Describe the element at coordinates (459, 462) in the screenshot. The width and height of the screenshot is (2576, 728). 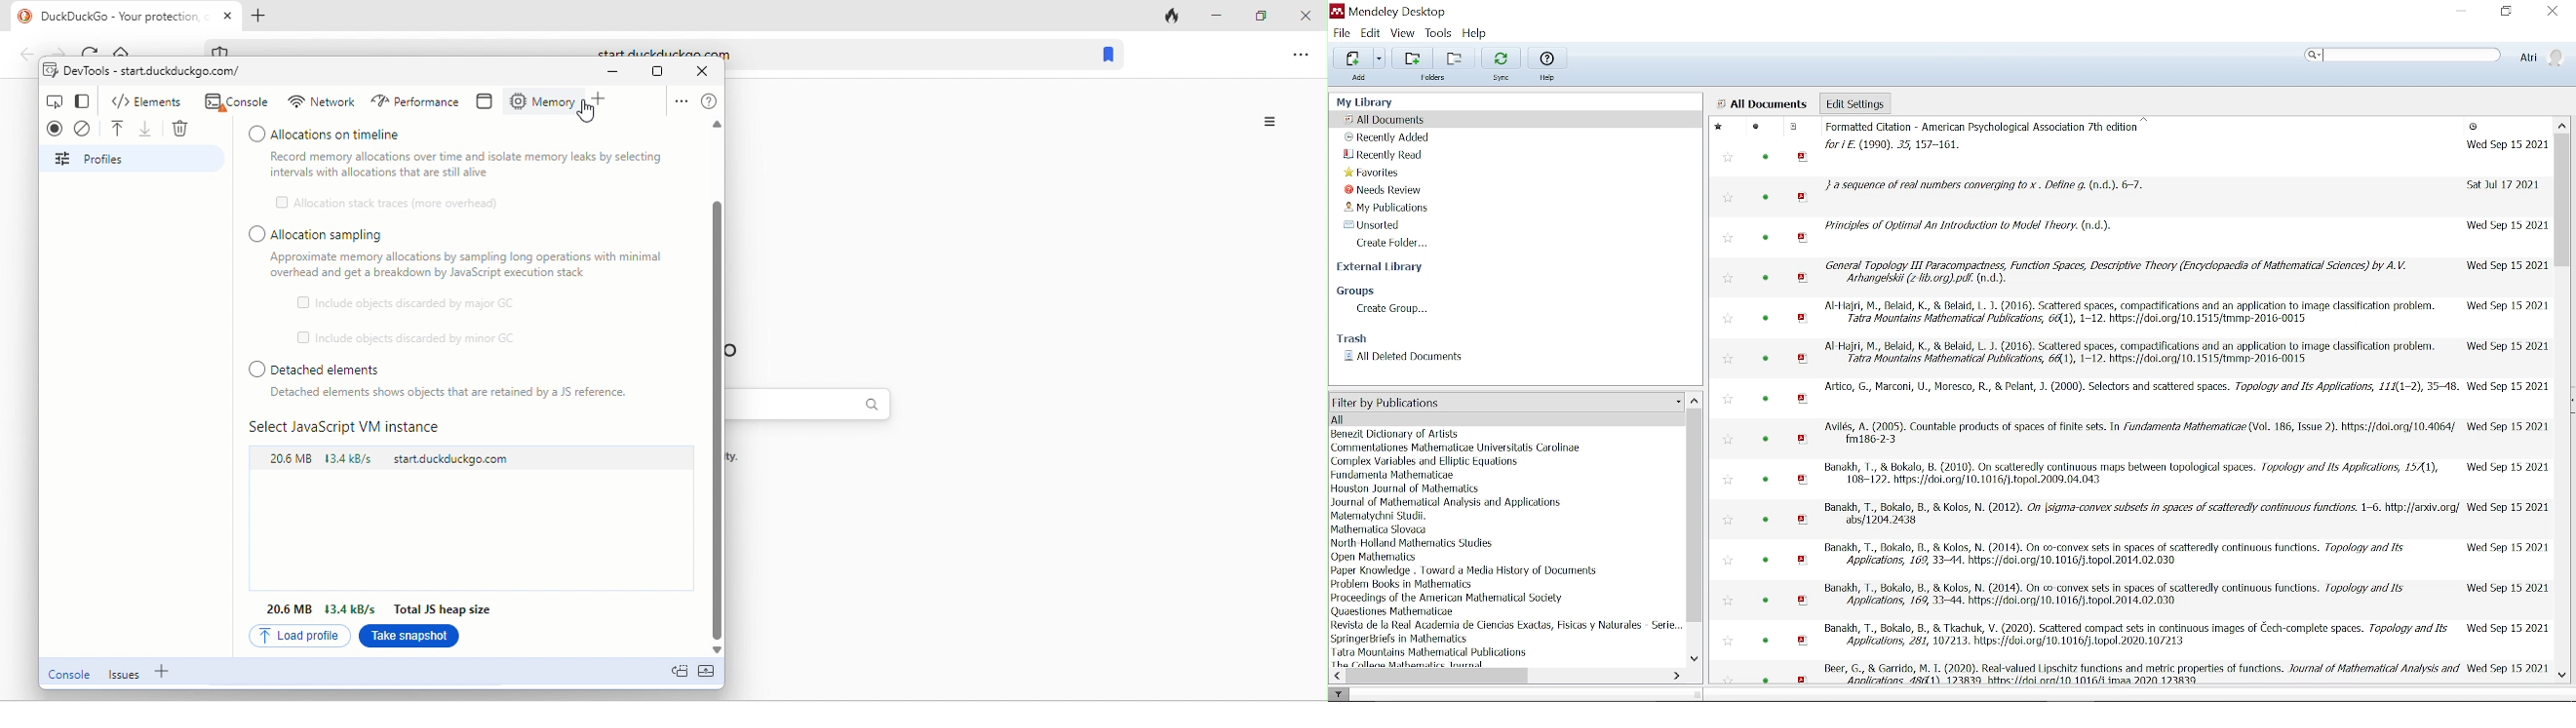
I see `start.duck duck go.com` at that location.